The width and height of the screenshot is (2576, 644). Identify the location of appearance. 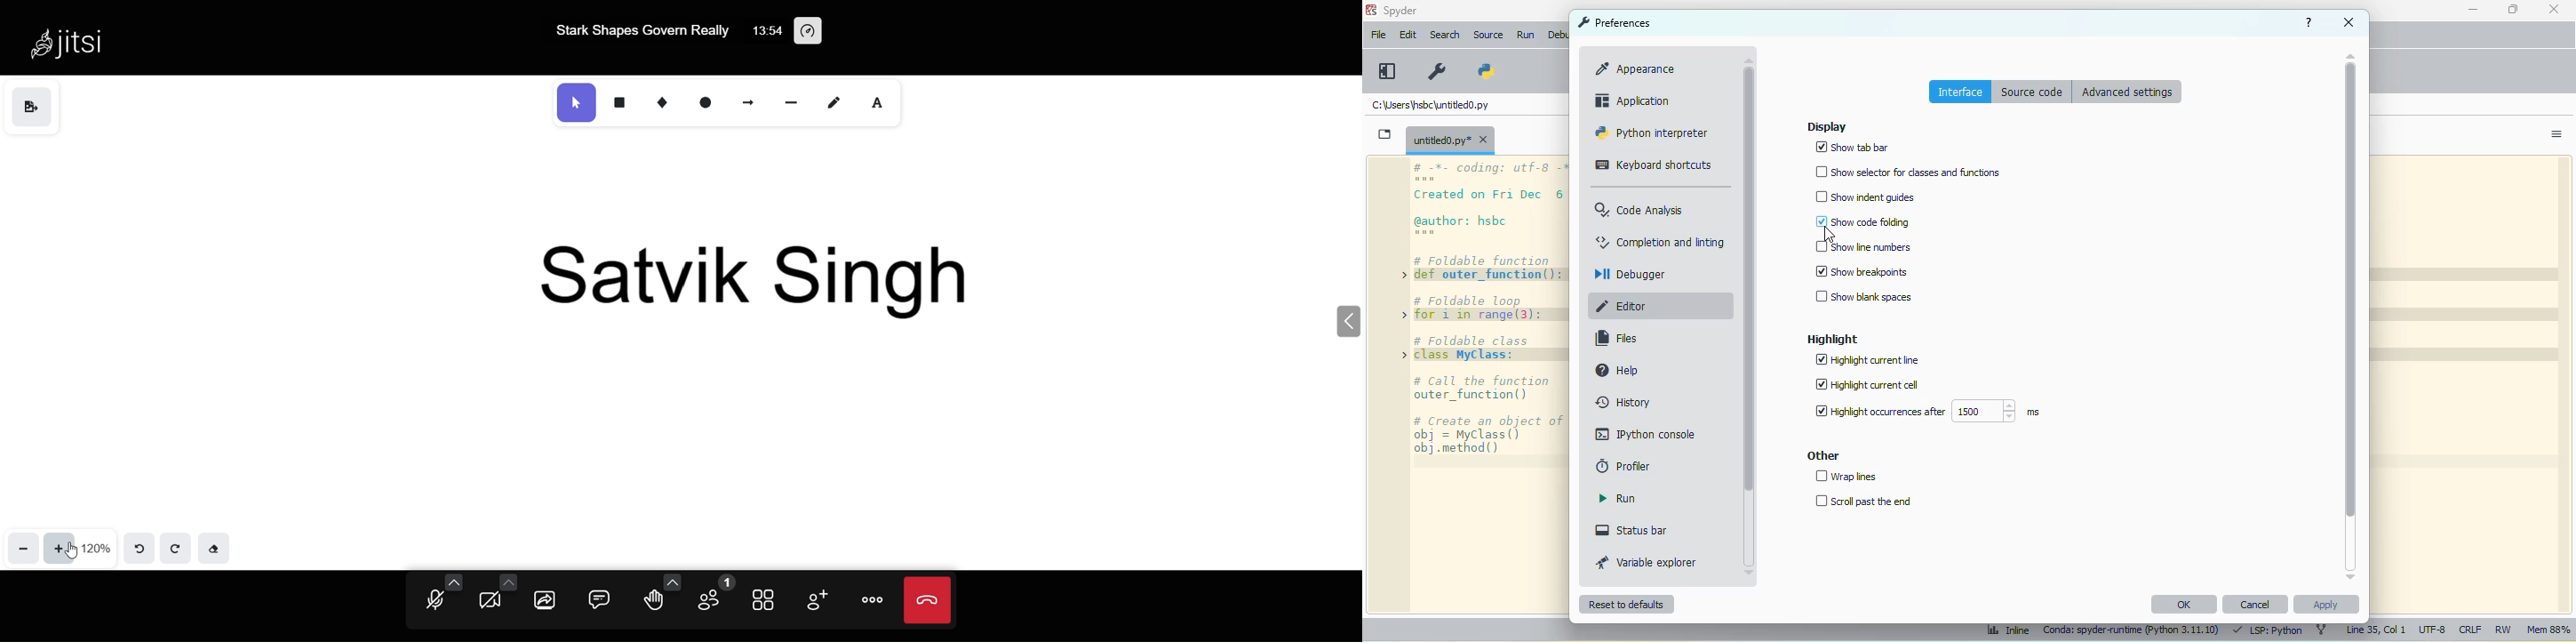
(1637, 68).